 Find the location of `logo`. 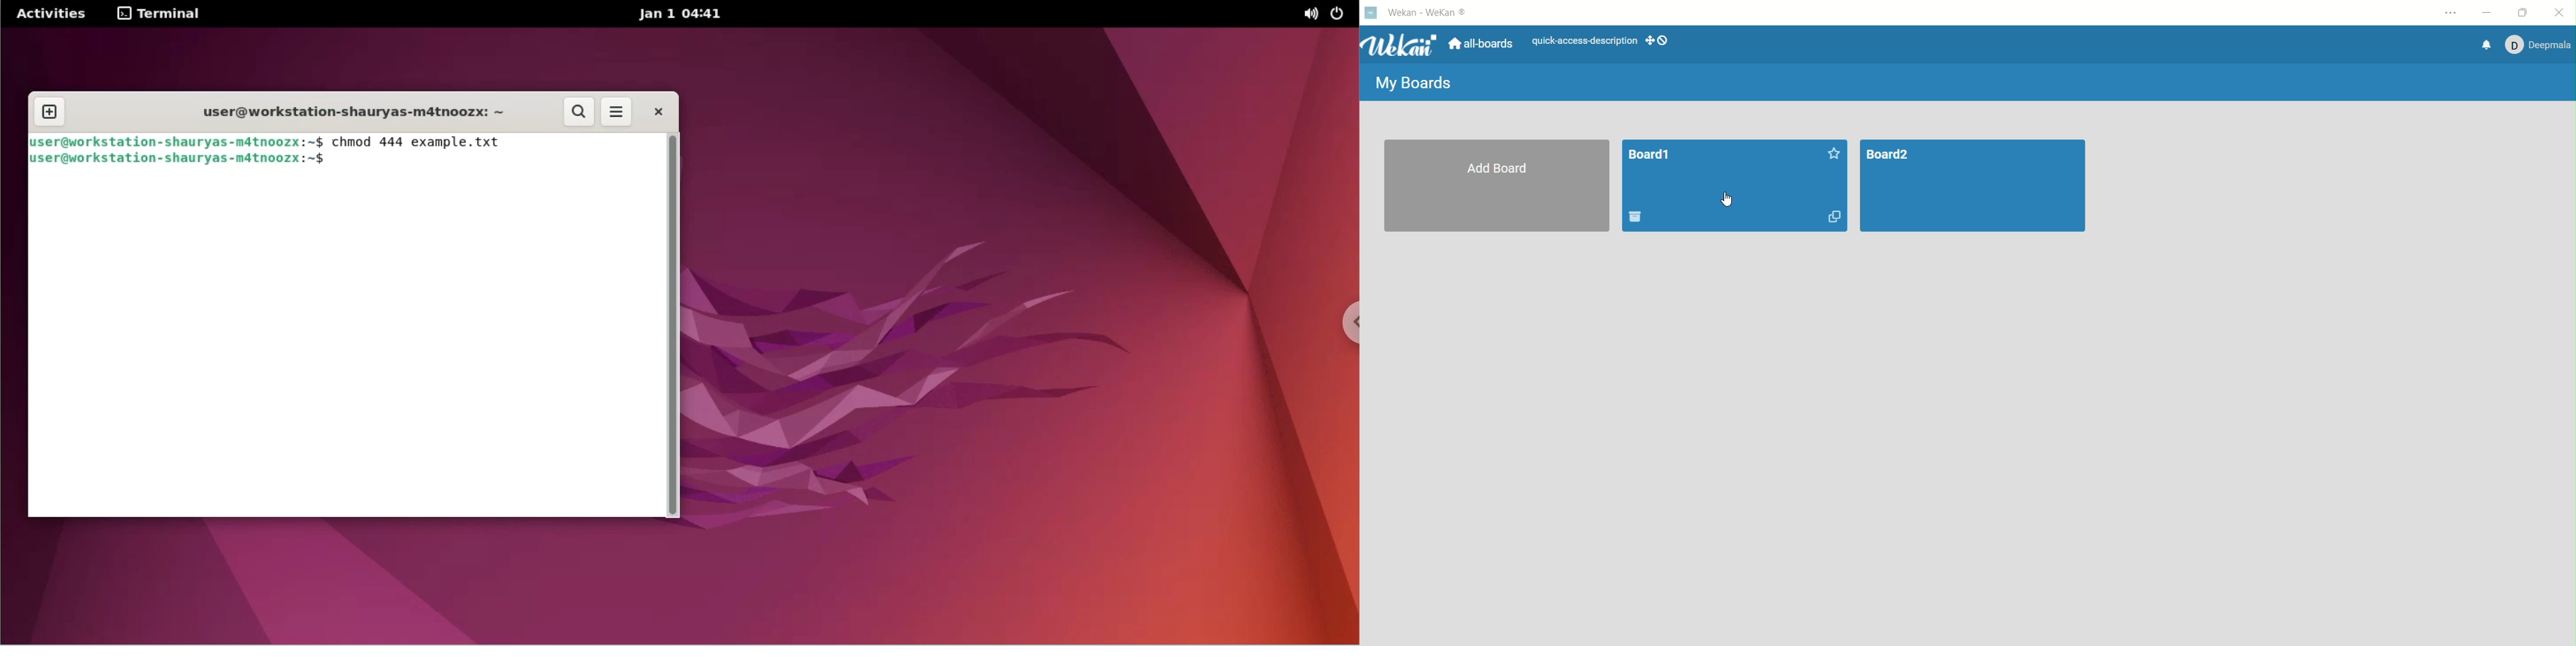

logo is located at coordinates (1369, 14).